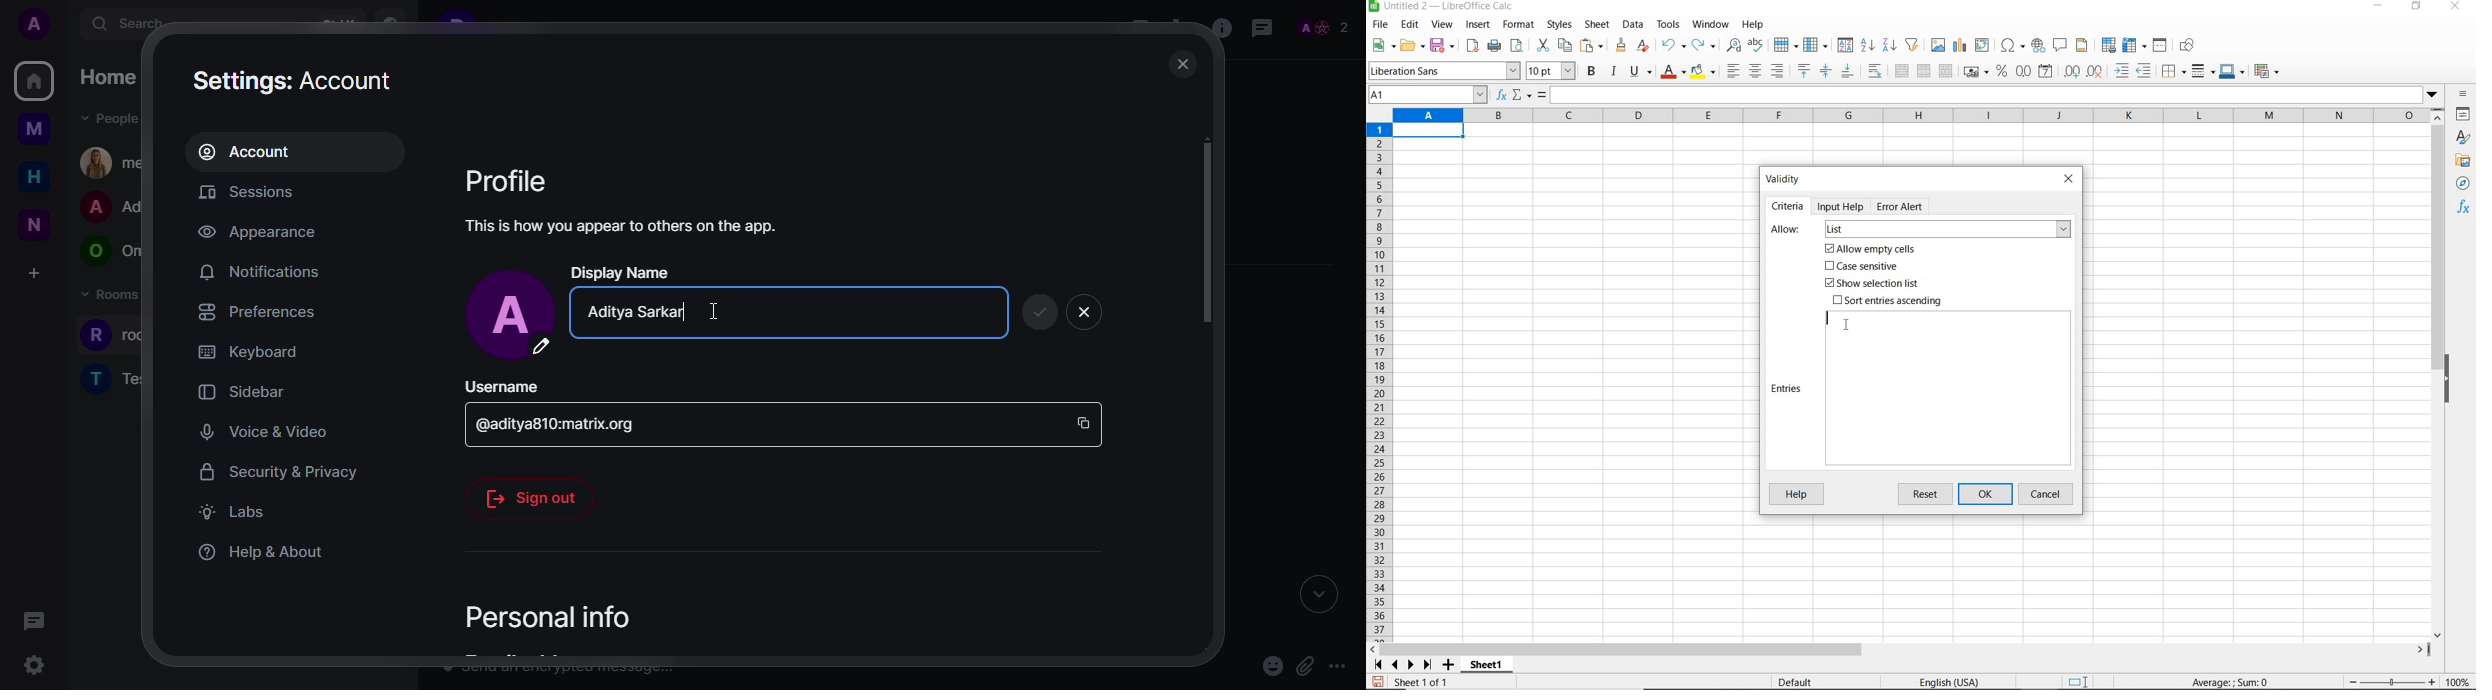 The height and width of the screenshot is (700, 2492). Describe the element at coordinates (240, 391) in the screenshot. I see `sidebar` at that location.